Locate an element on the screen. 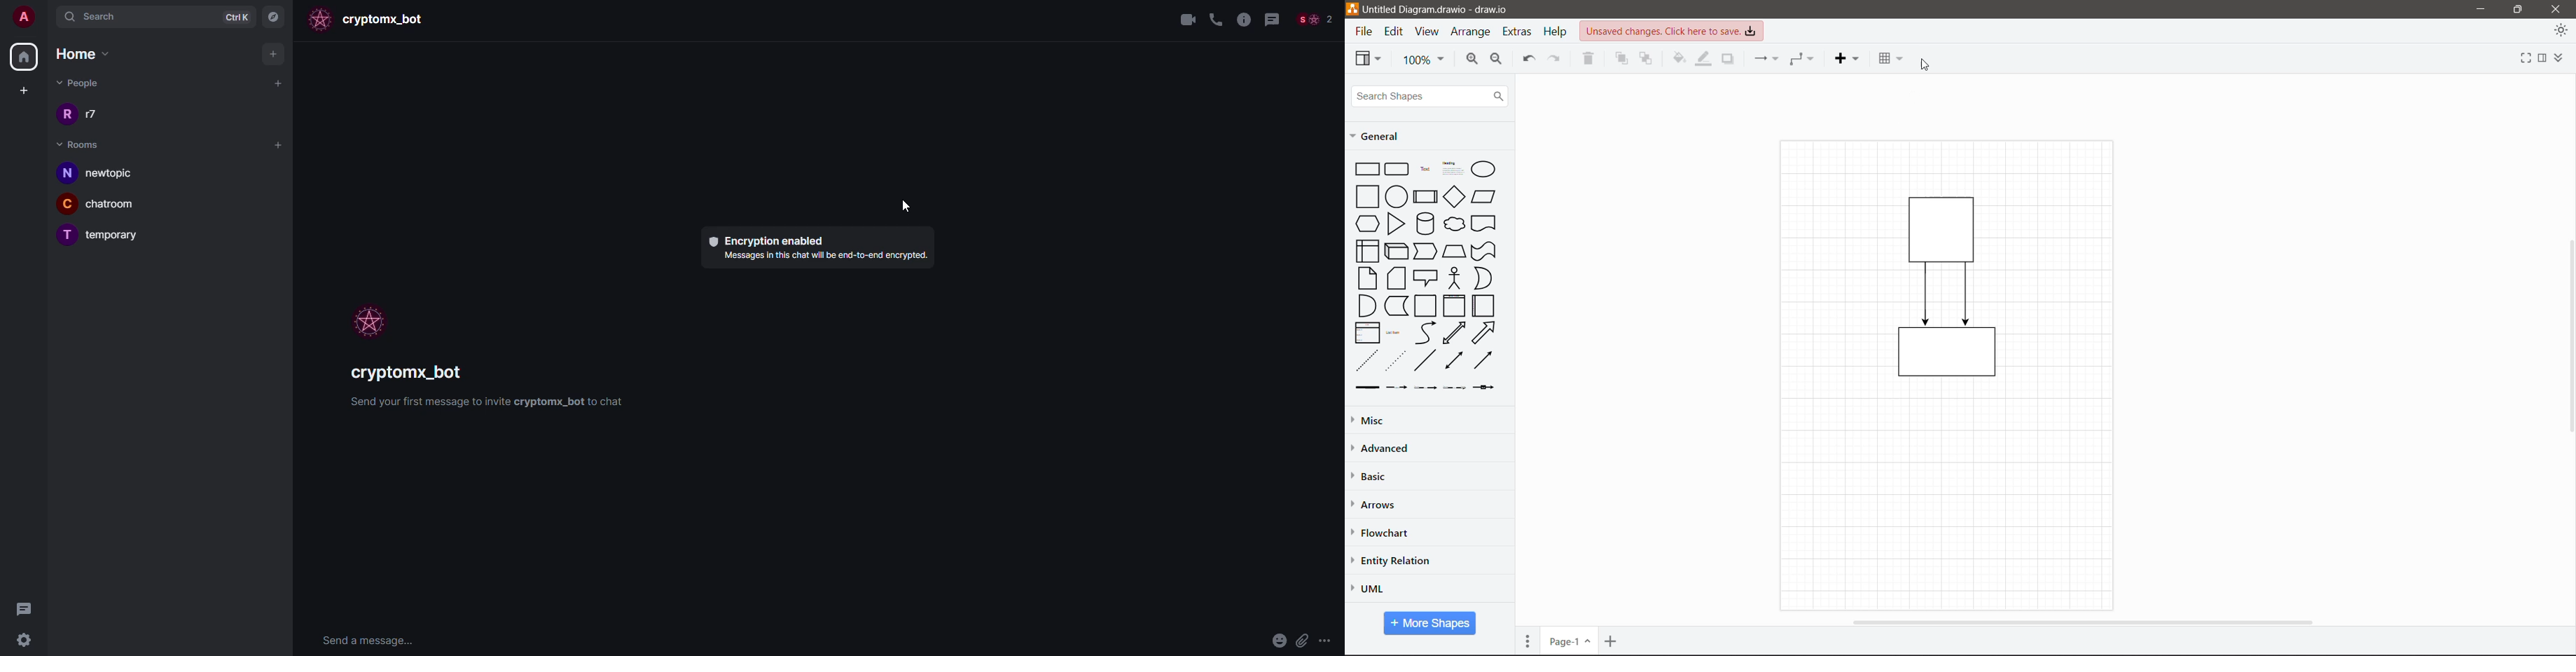 The height and width of the screenshot is (672, 2576). Minimize is located at coordinates (2478, 10).